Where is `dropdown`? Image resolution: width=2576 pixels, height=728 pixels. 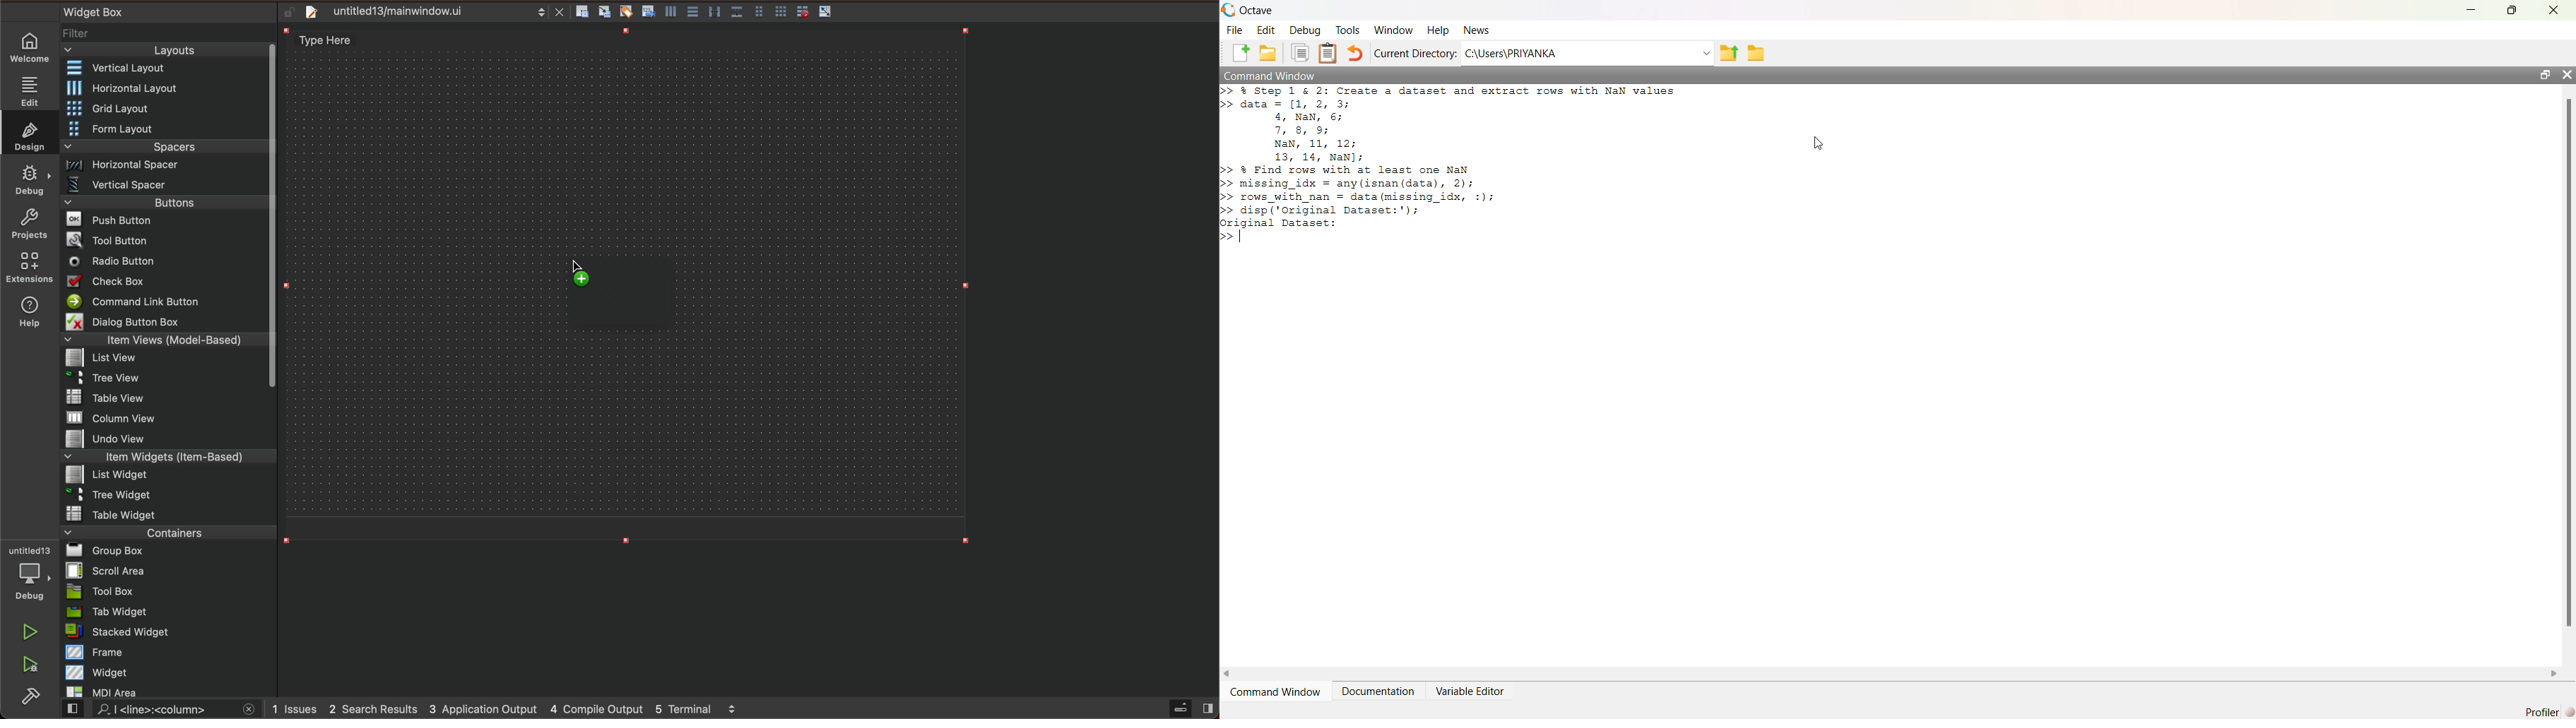 dropdown is located at coordinates (1705, 54).